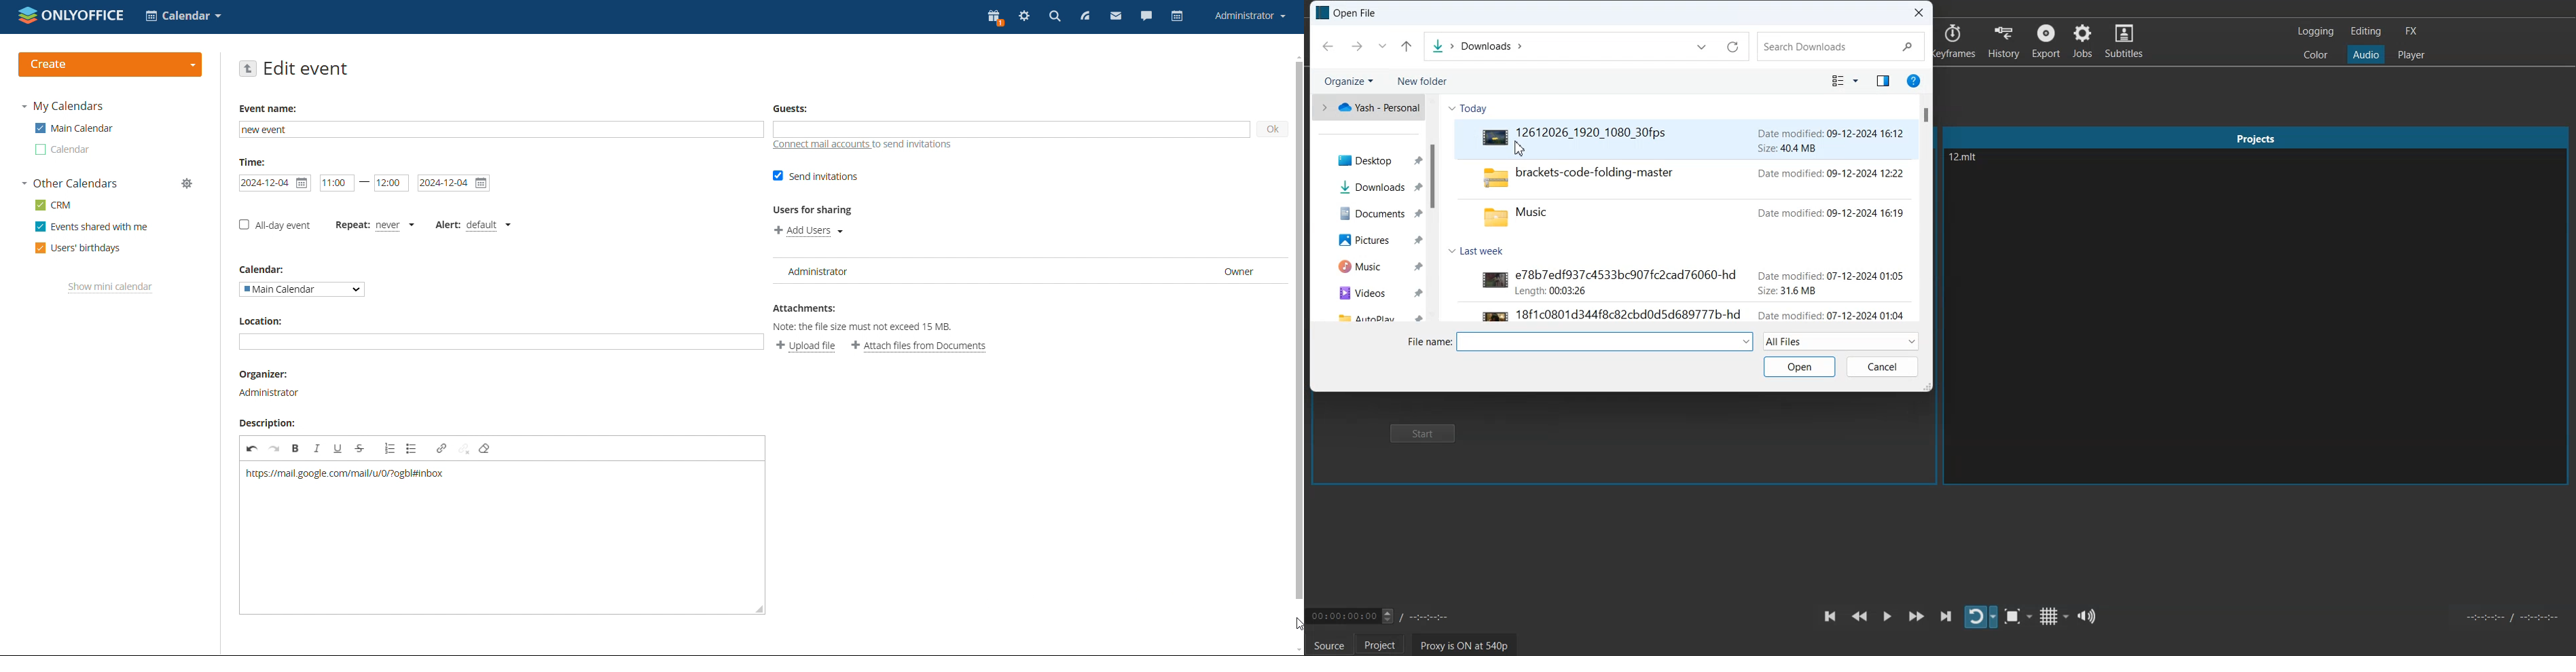  What do you see at coordinates (1859, 616) in the screenshot?
I see `Play quickly backwards` at bounding box center [1859, 616].